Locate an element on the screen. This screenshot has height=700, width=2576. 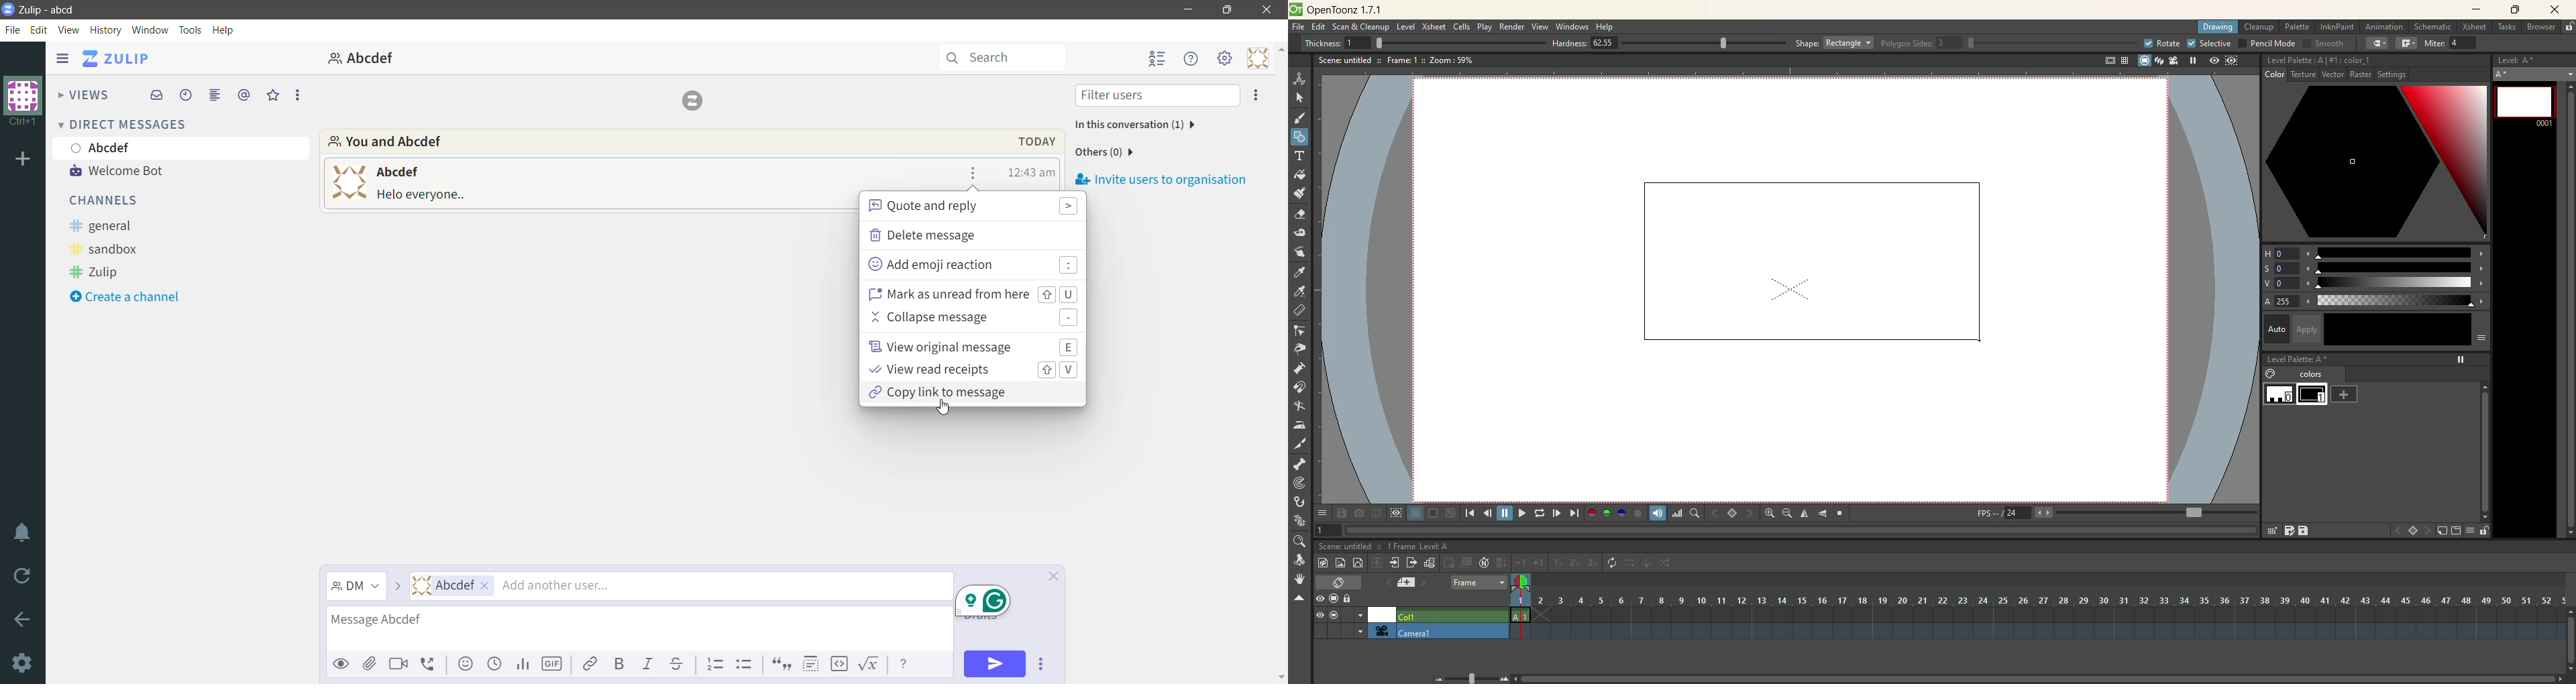
user profile is located at coordinates (347, 181).